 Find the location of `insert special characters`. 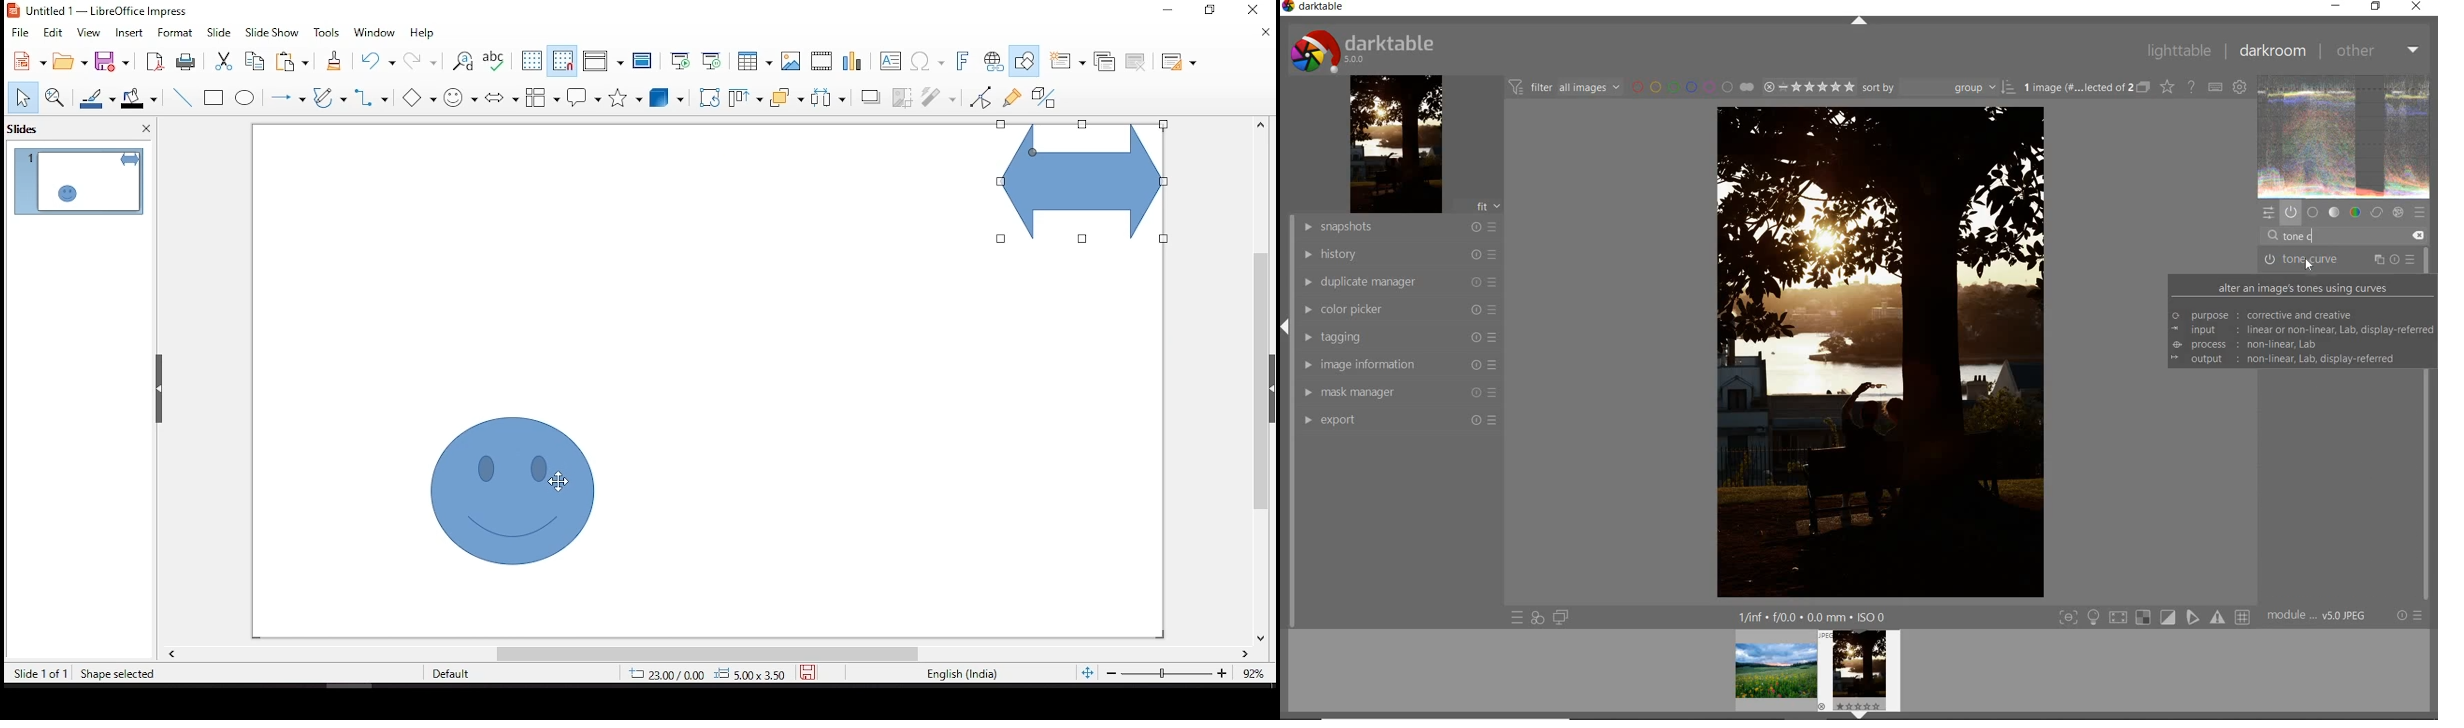

insert special characters is located at coordinates (929, 62).